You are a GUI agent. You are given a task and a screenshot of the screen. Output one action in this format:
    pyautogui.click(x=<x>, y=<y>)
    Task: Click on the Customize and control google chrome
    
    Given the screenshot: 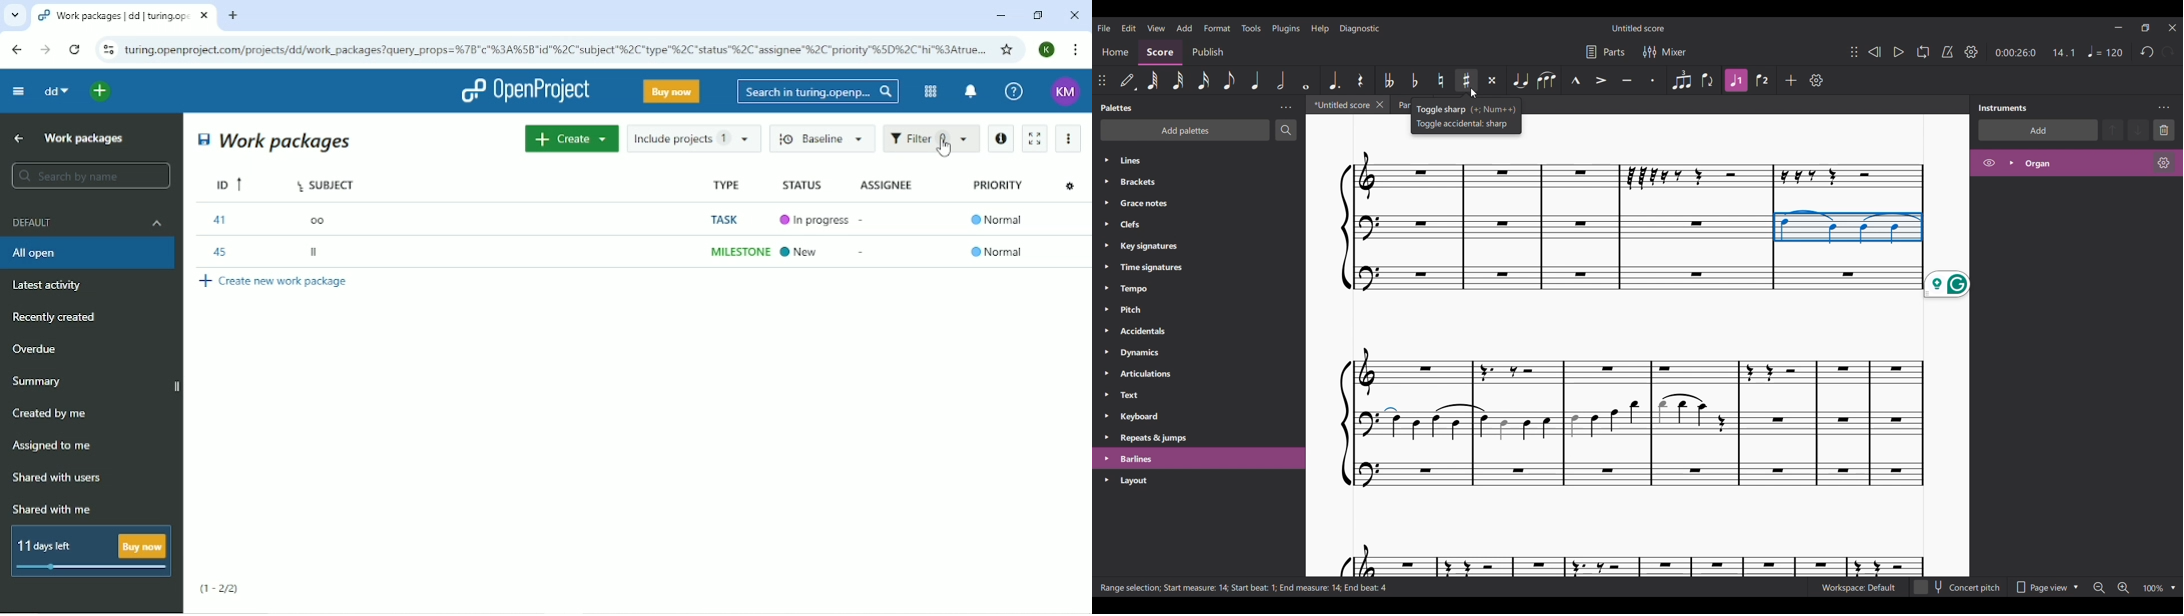 What is the action you would take?
    pyautogui.click(x=1077, y=50)
    